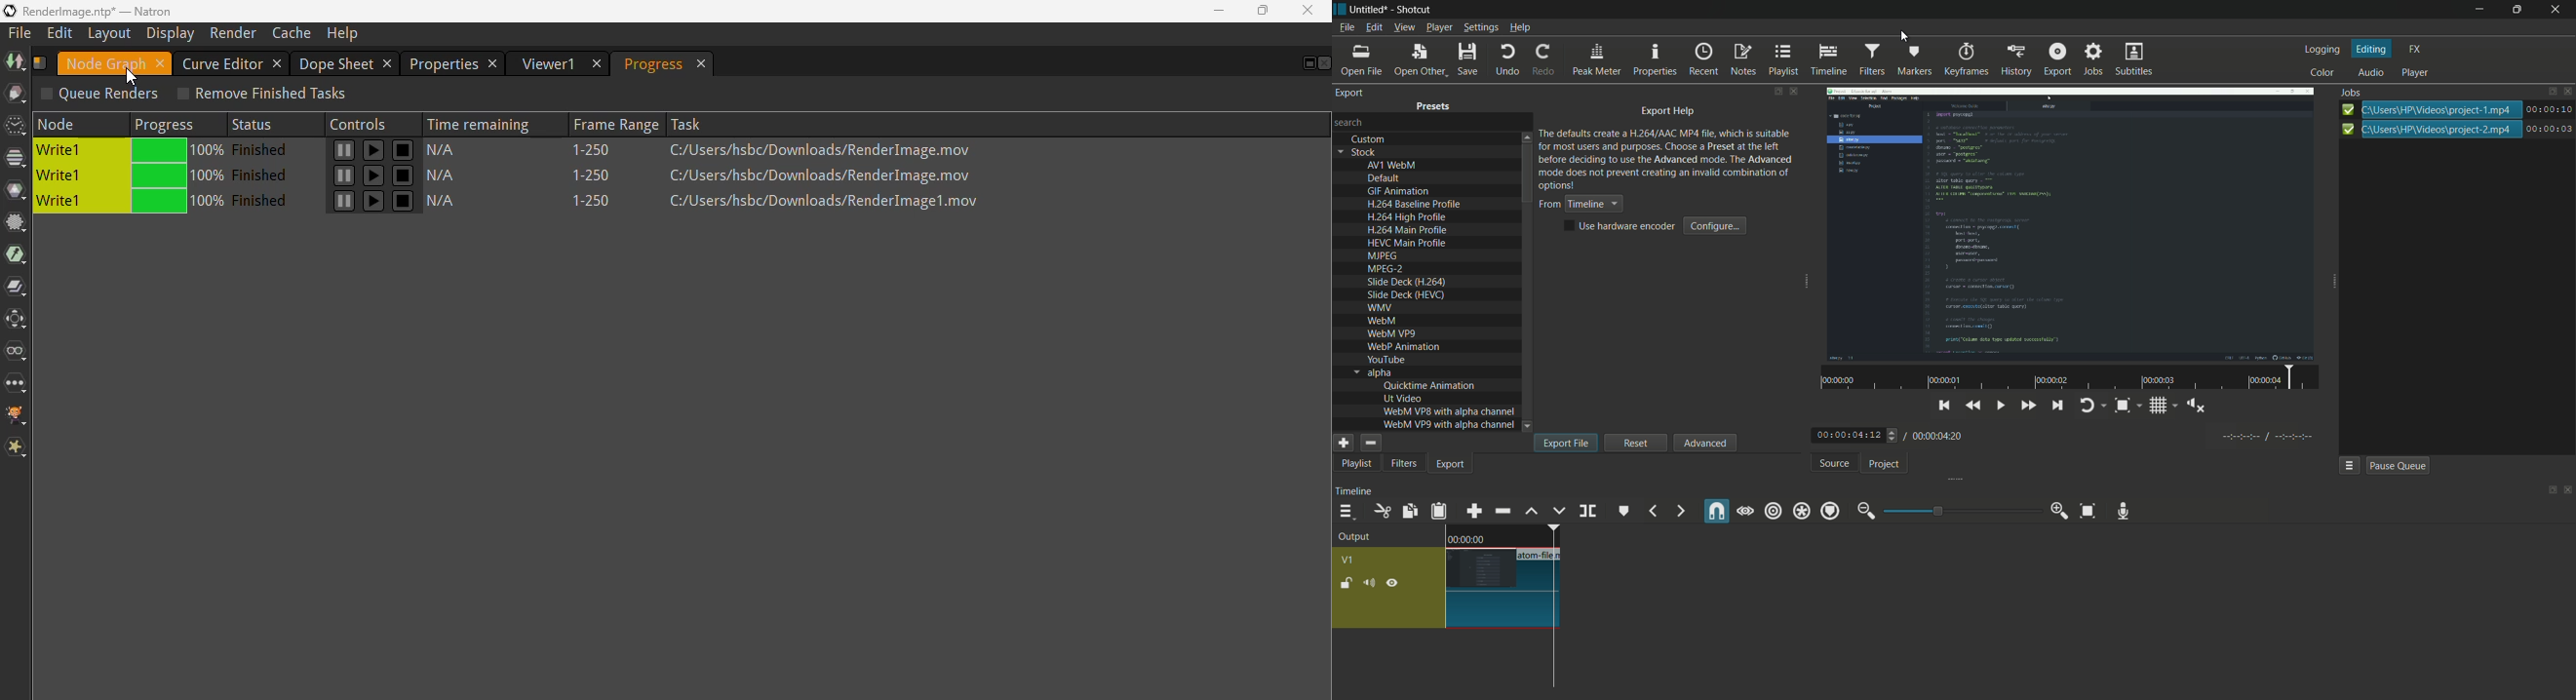  What do you see at coordinates (1346, 559) in the screenshot?
I see `v1` at bounding box center [1346, 559].